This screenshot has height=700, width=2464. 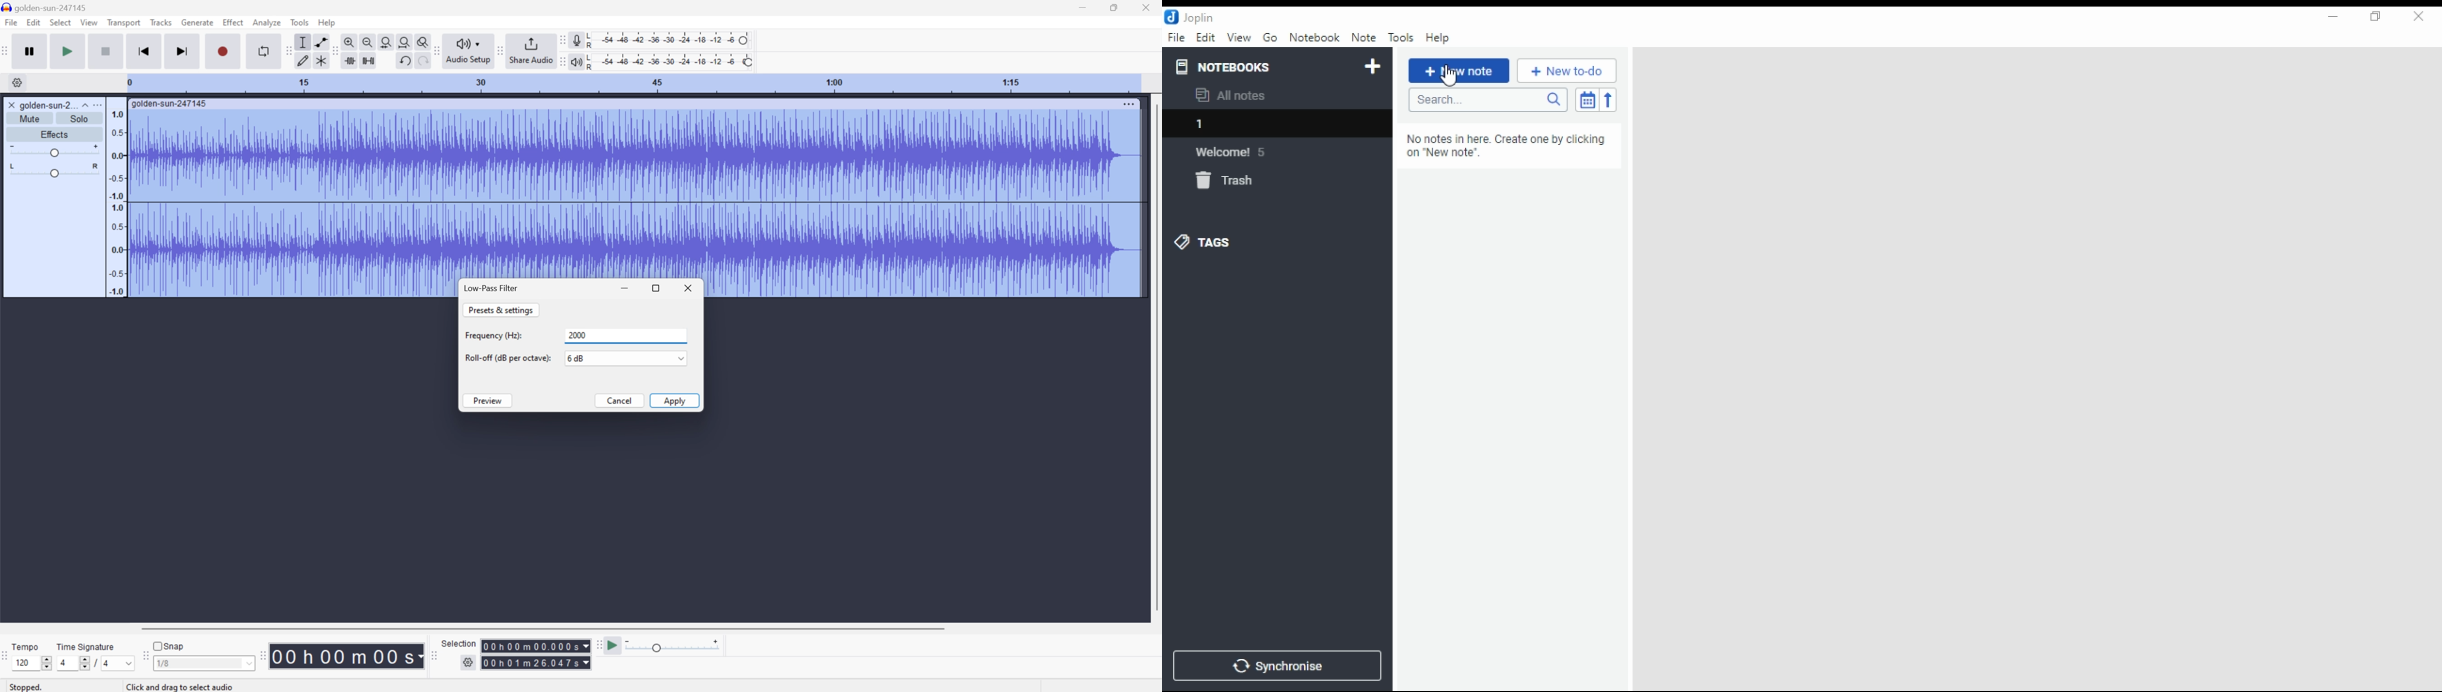 I want to click on Restore Down, so click(x=1114, y=9).